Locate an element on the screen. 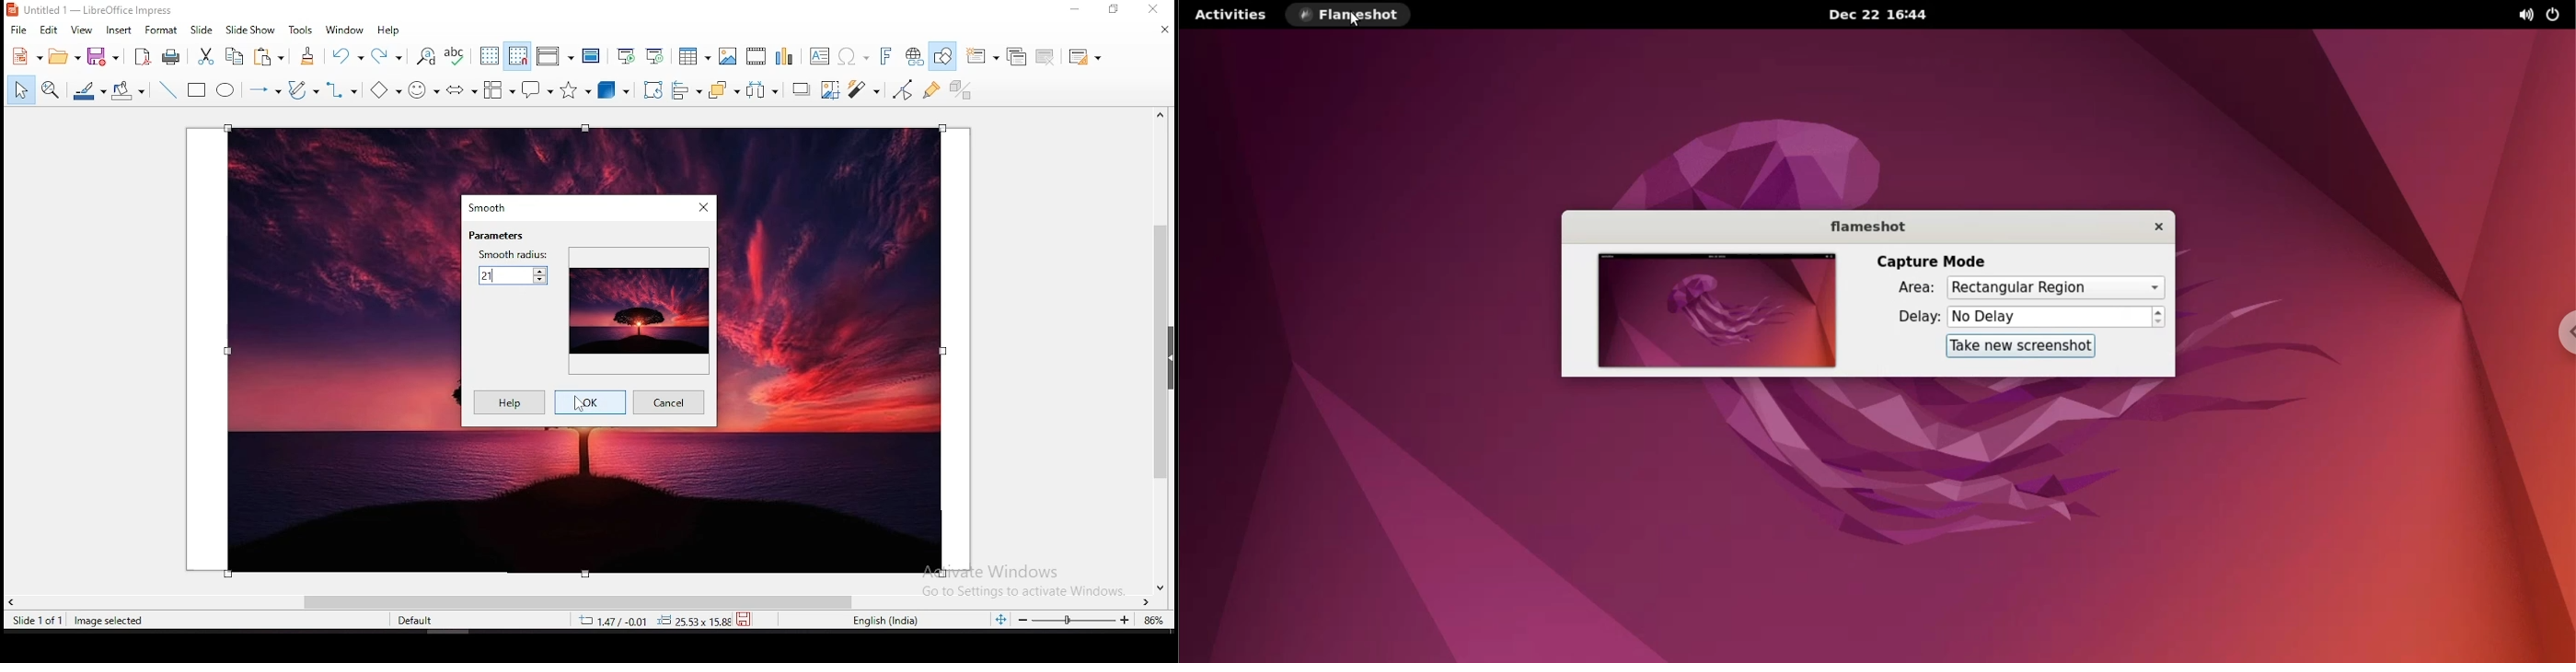 Image resolution: width=2576 pixels, height=672 pixels. close is located at coordinates (1163, 29).